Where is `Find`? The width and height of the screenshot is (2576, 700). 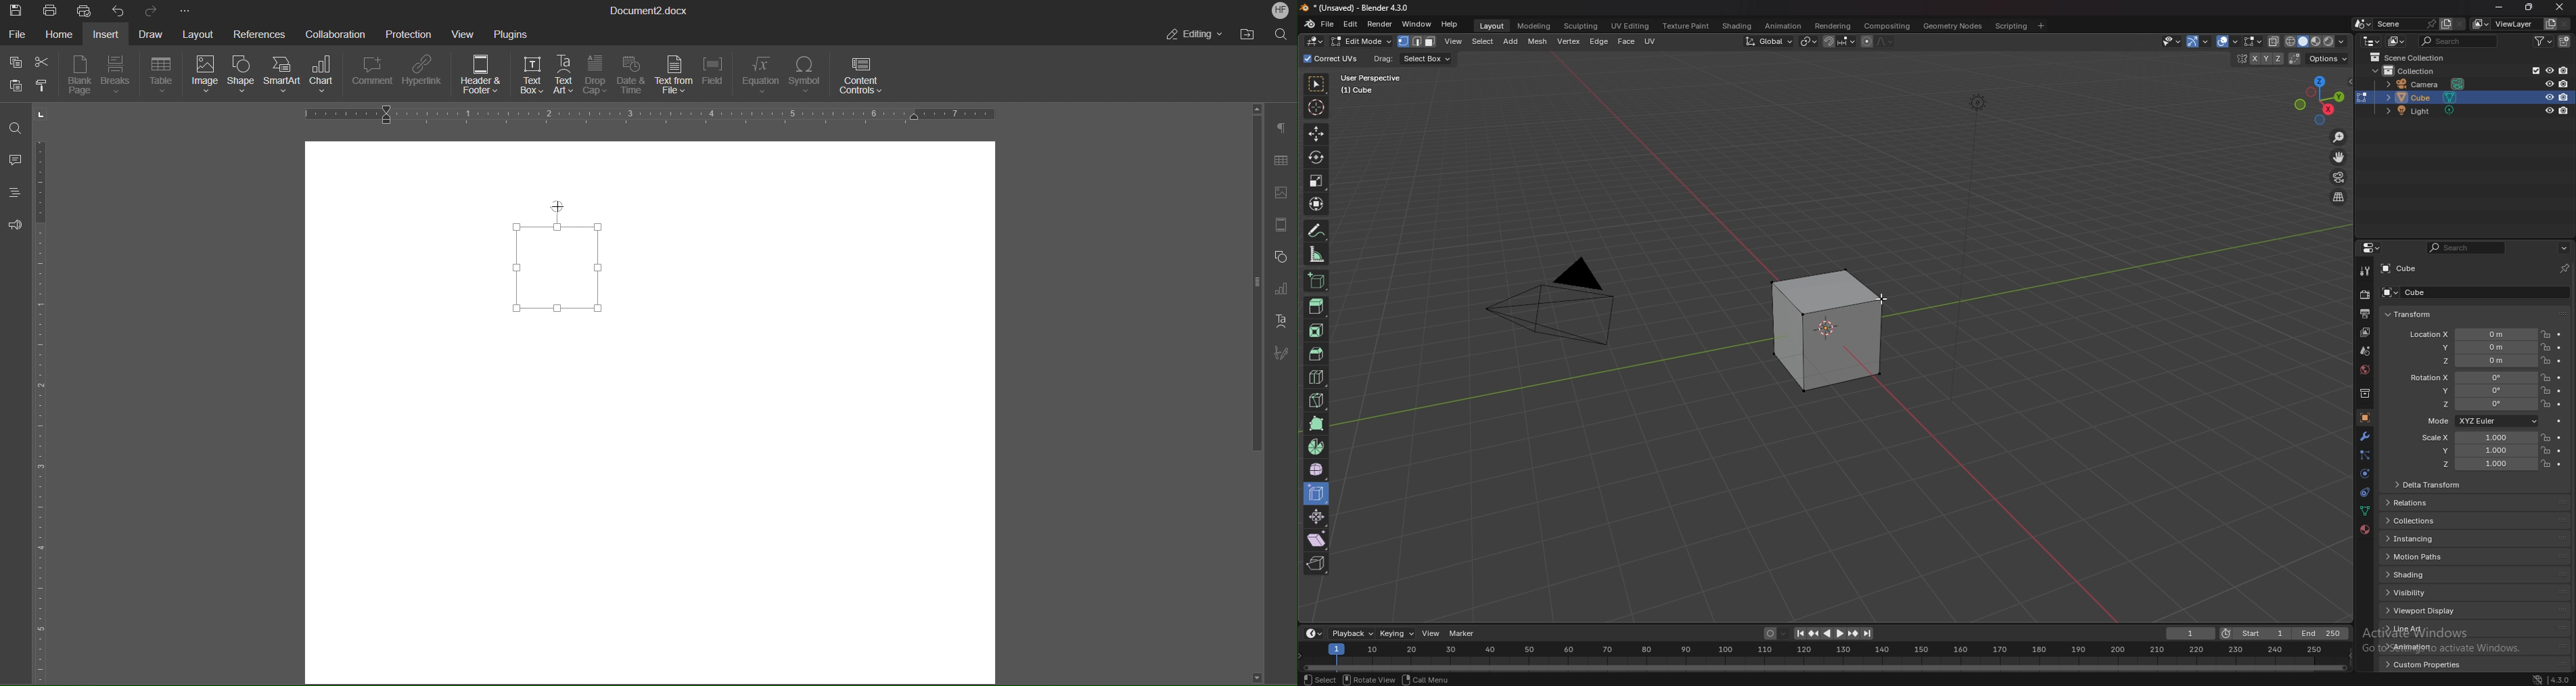 Find is located at coordinates (17, 129).